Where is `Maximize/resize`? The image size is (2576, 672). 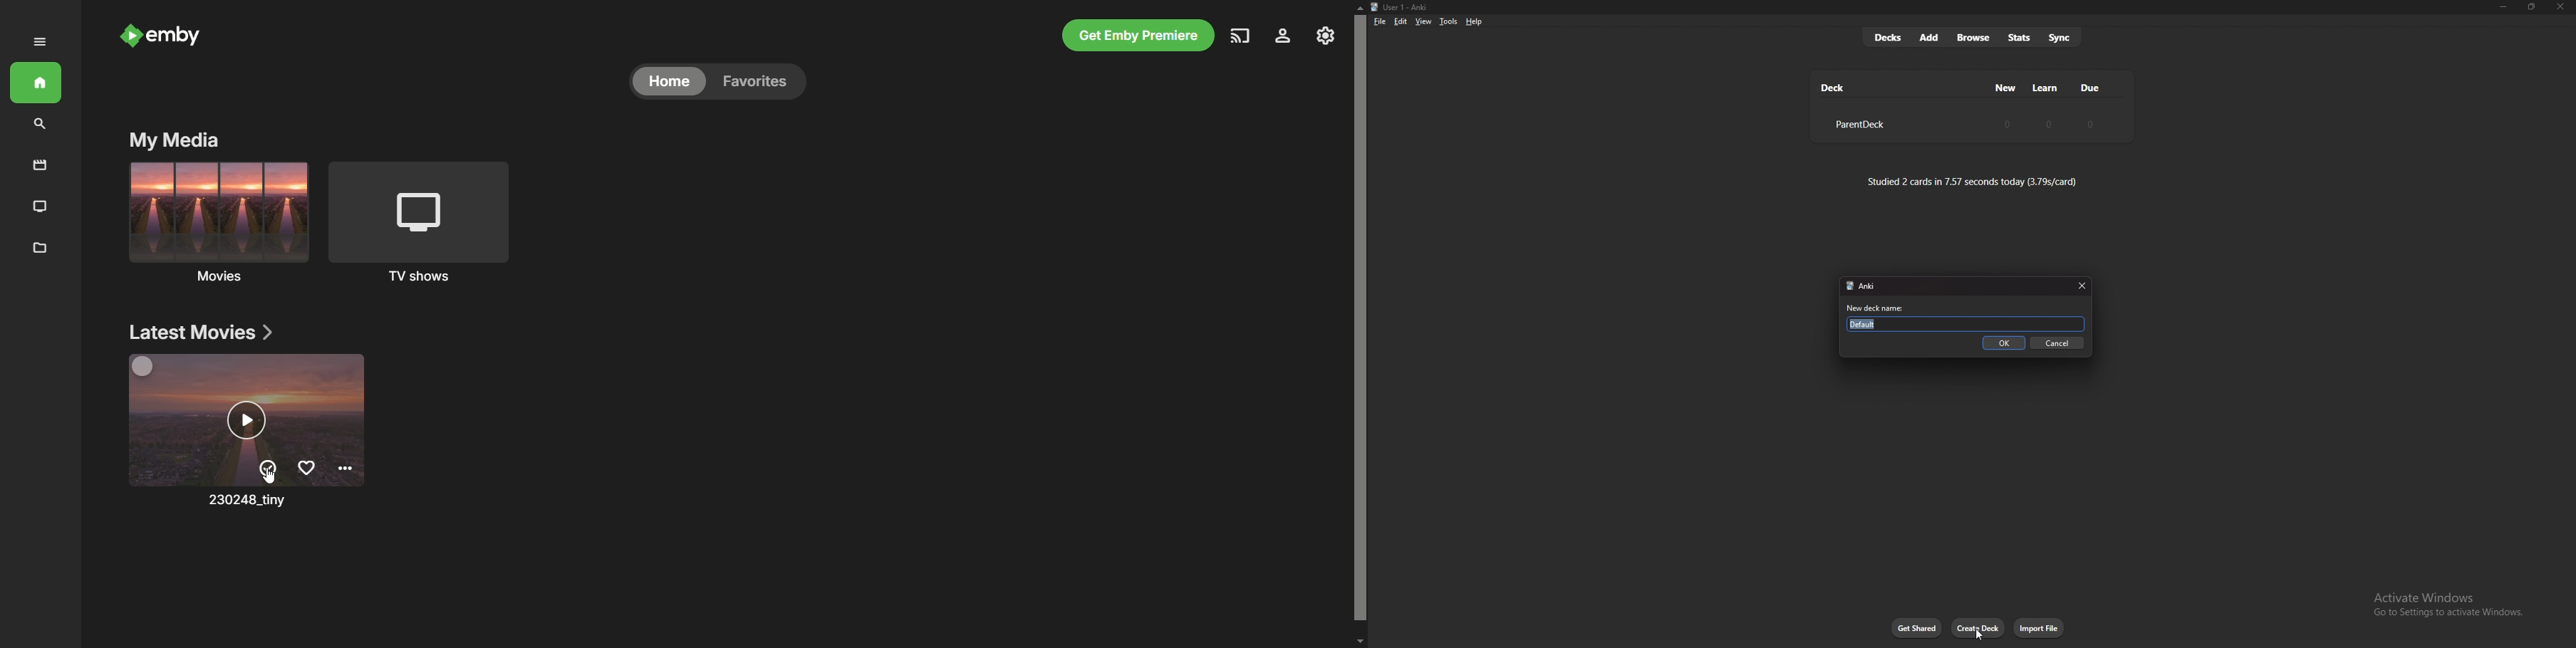
Maximize/resize is located at coordinates (2531, 7).